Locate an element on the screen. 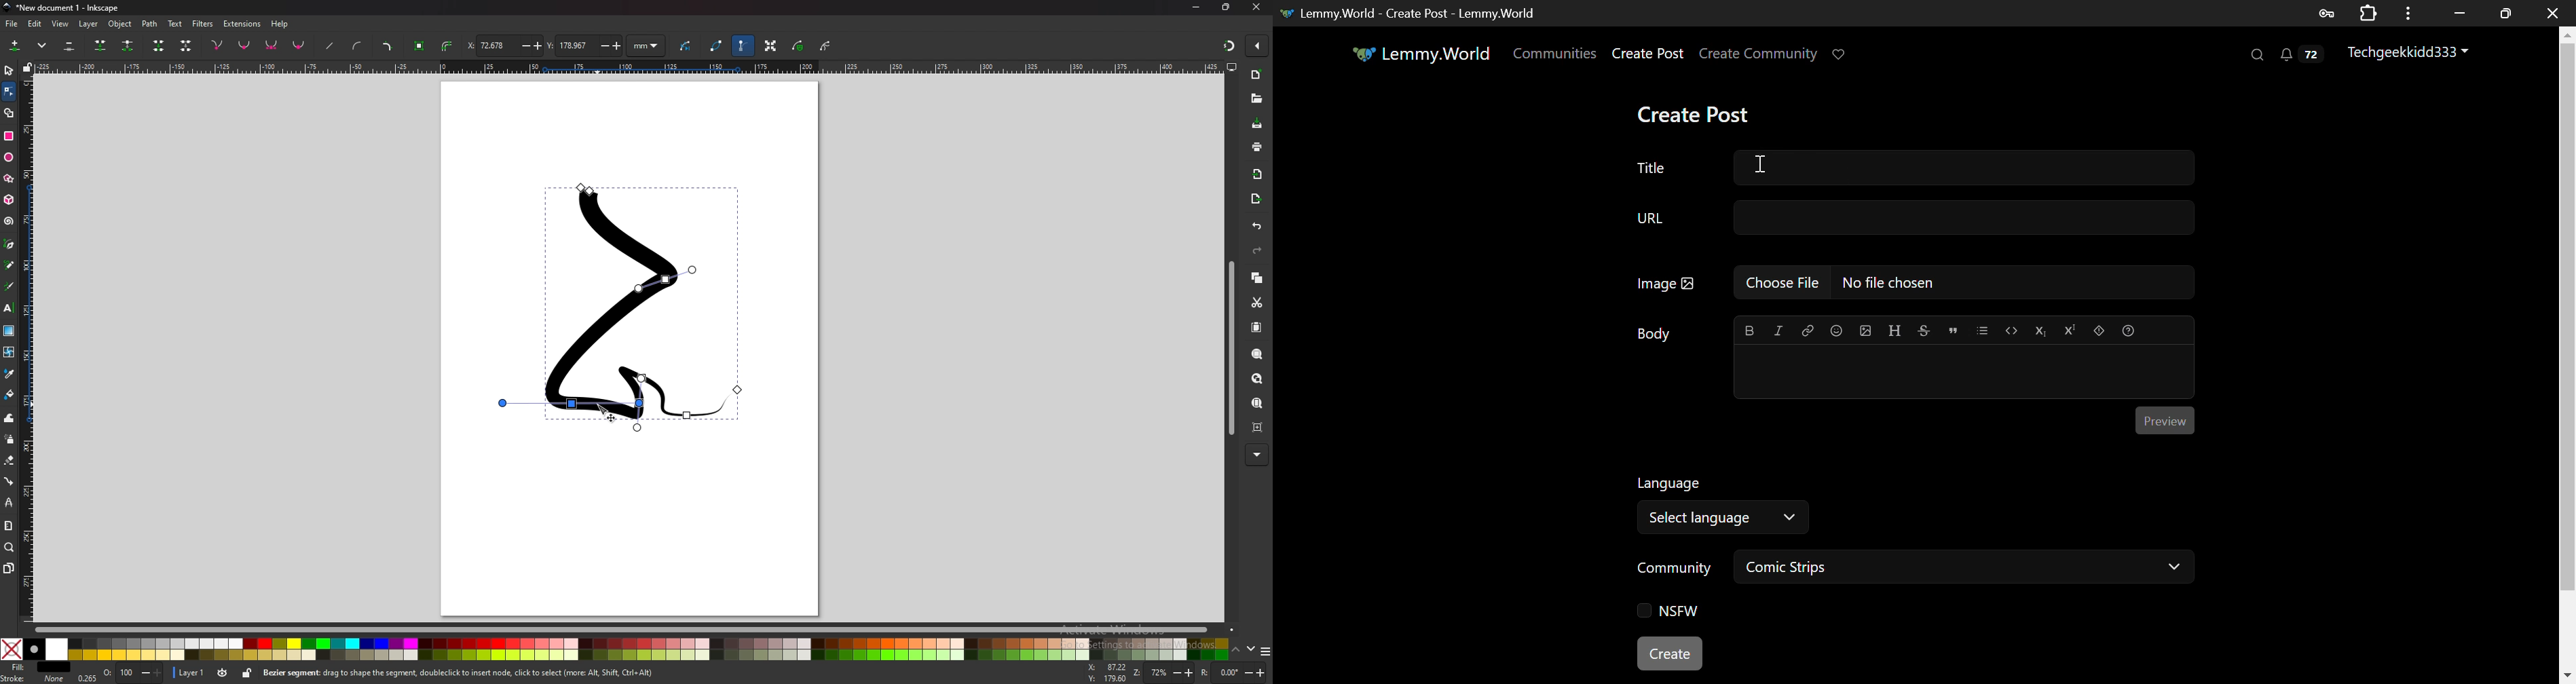  lock guide is located at coordinates (27, 67).